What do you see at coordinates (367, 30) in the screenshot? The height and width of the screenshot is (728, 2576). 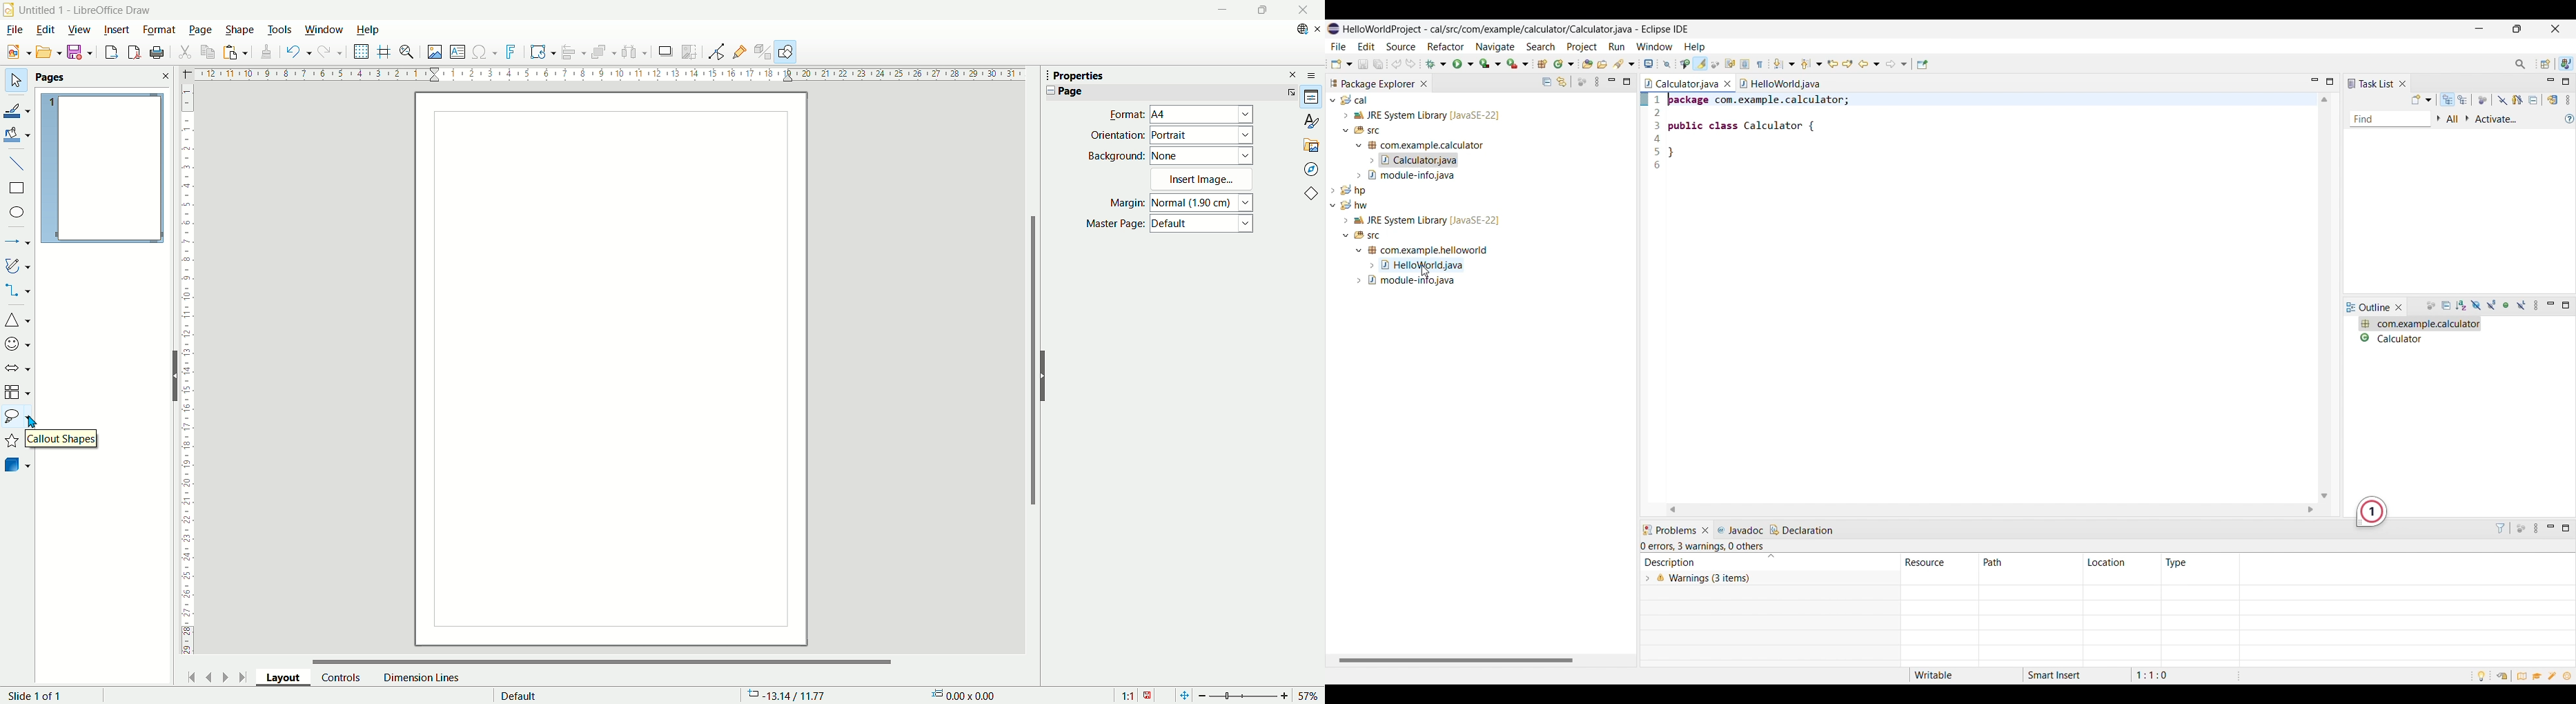 I see `help` at bounding box center [367, 30].